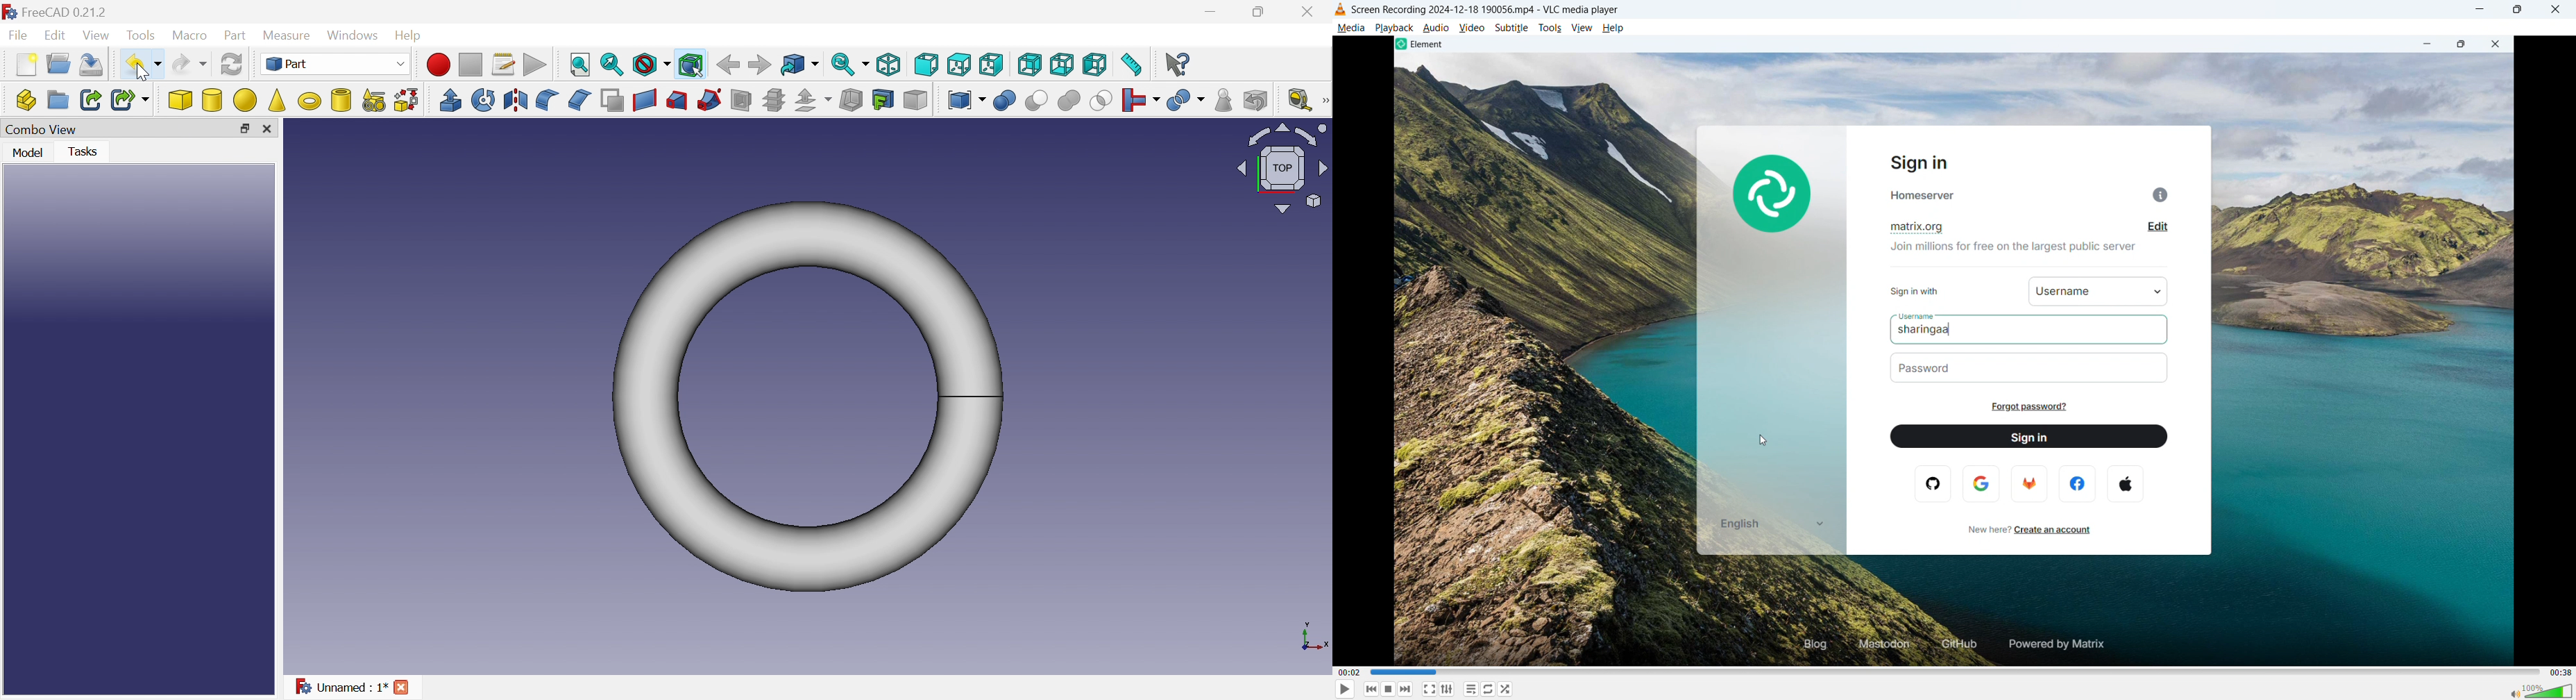 The width and height of the screenshot is (2576, 700). Describe the element at coordinates (18, 35) in the screenshot. I see `File` at that location.